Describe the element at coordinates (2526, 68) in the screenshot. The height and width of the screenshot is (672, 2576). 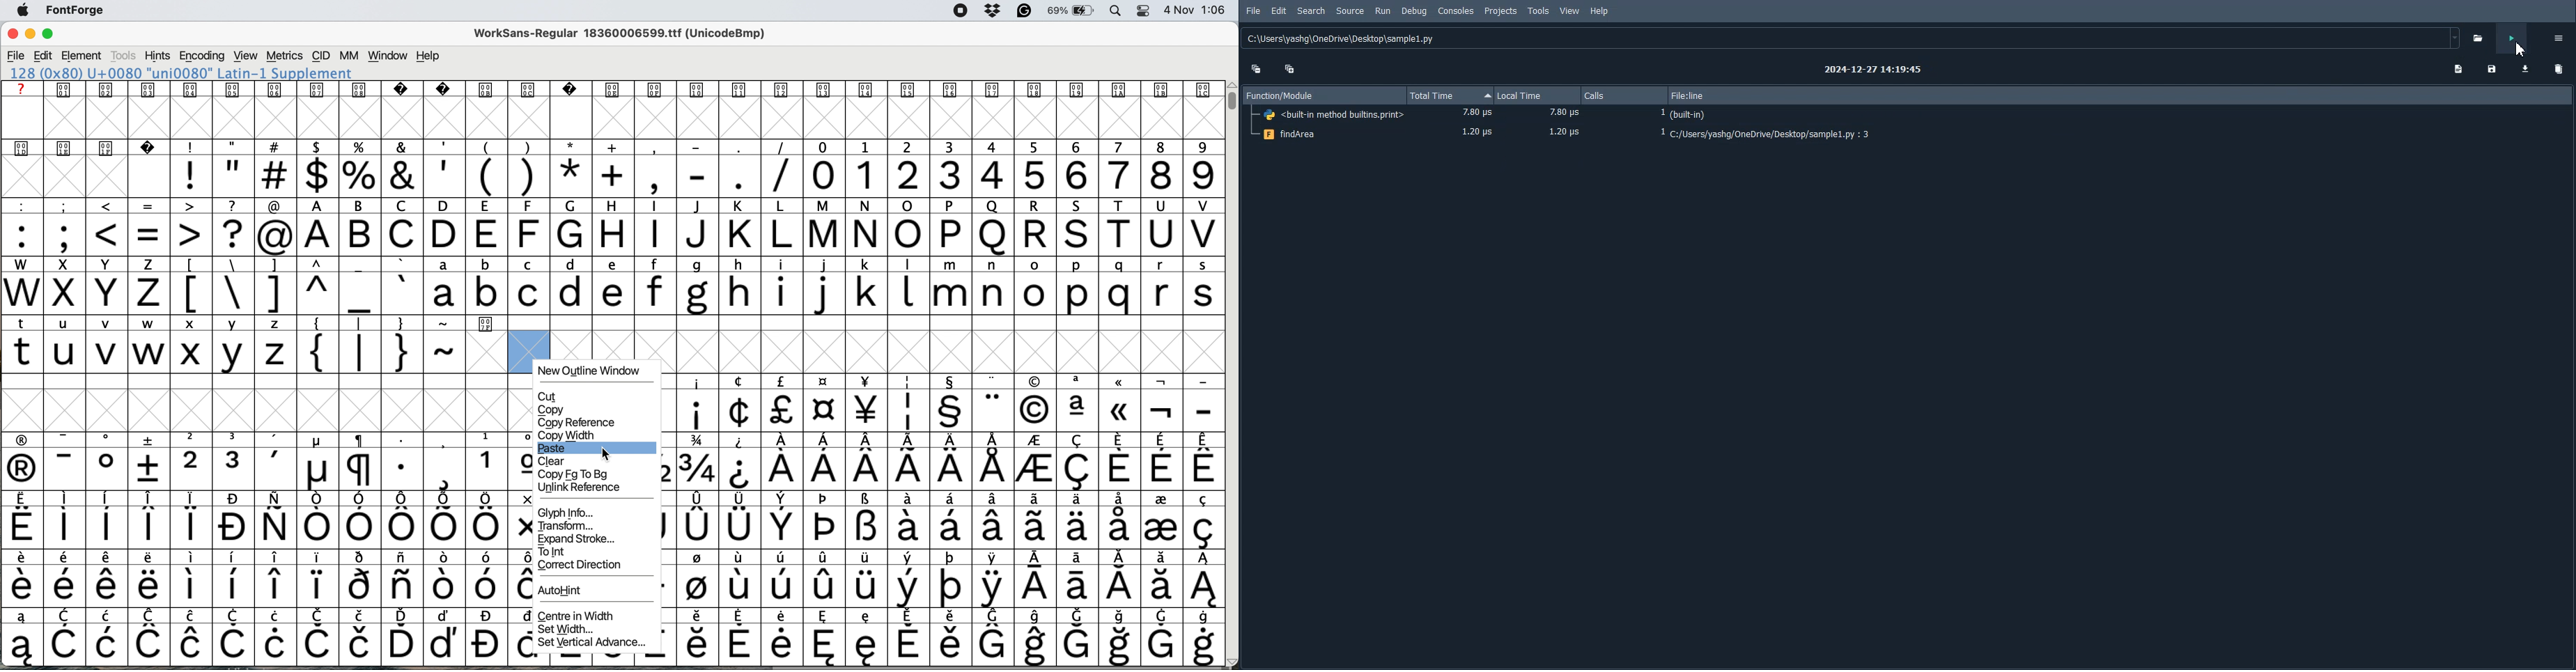
I see `Load profiling data for comparison` at that location.